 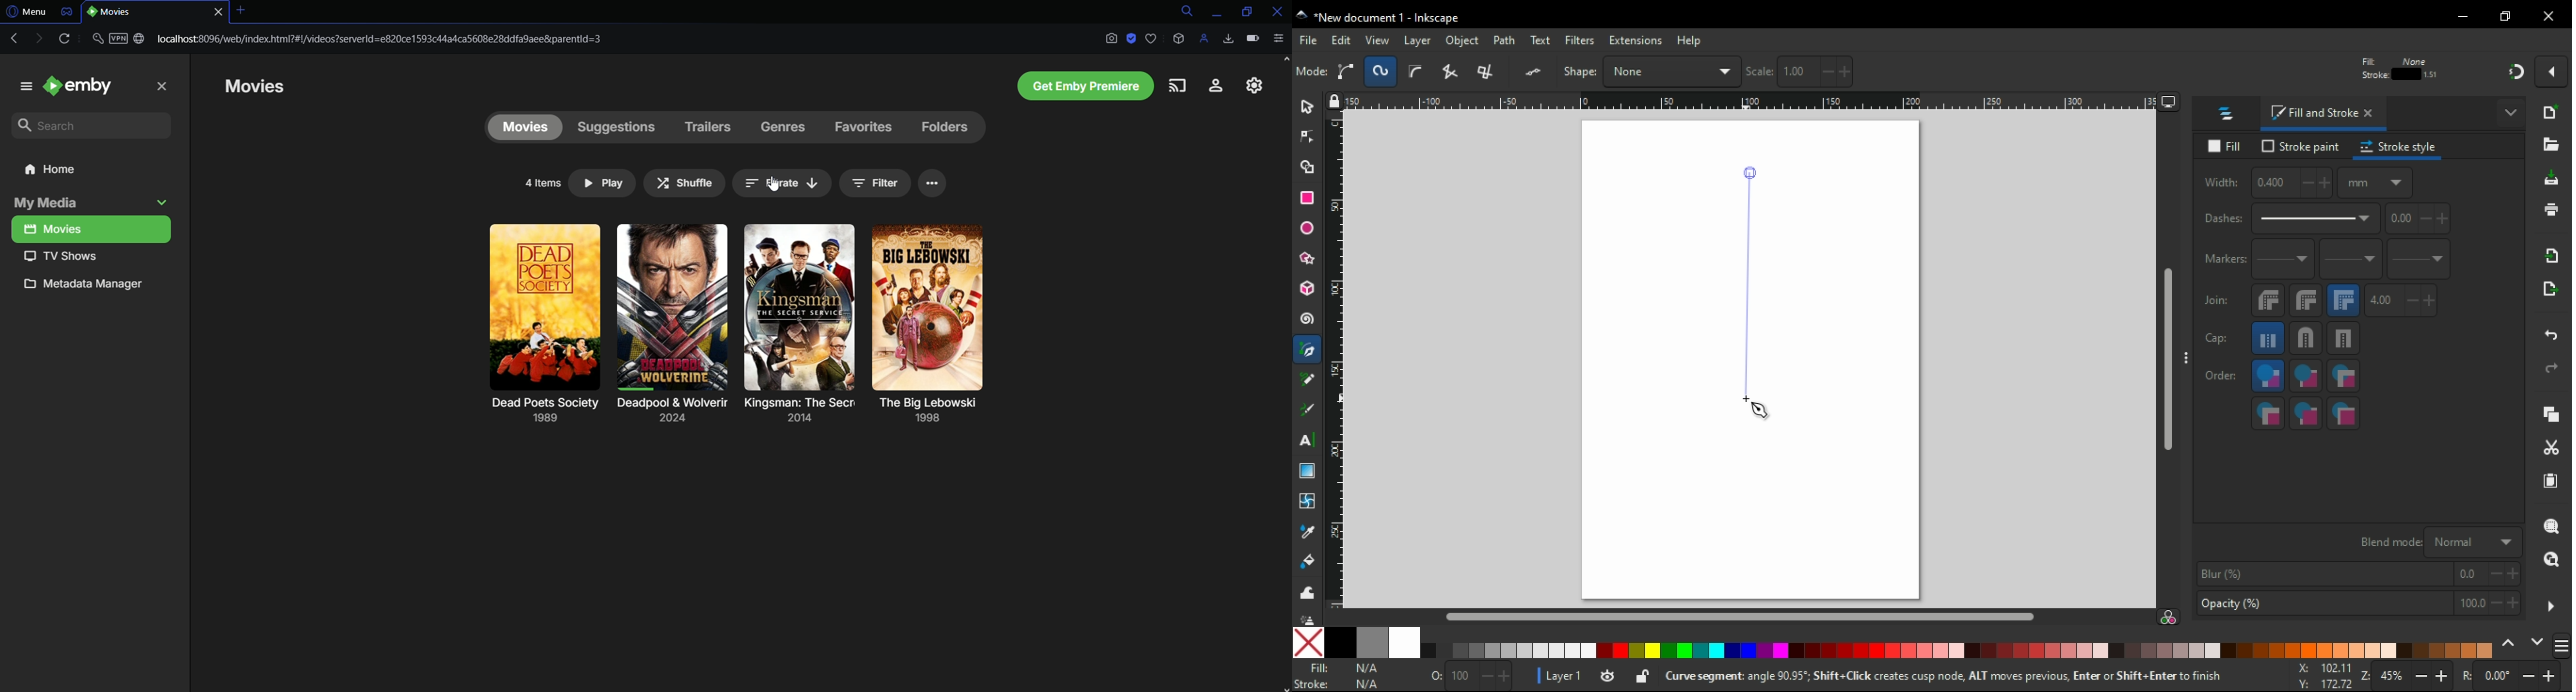 I want to click on calligraphy tool, so click(x=1308, y=410).